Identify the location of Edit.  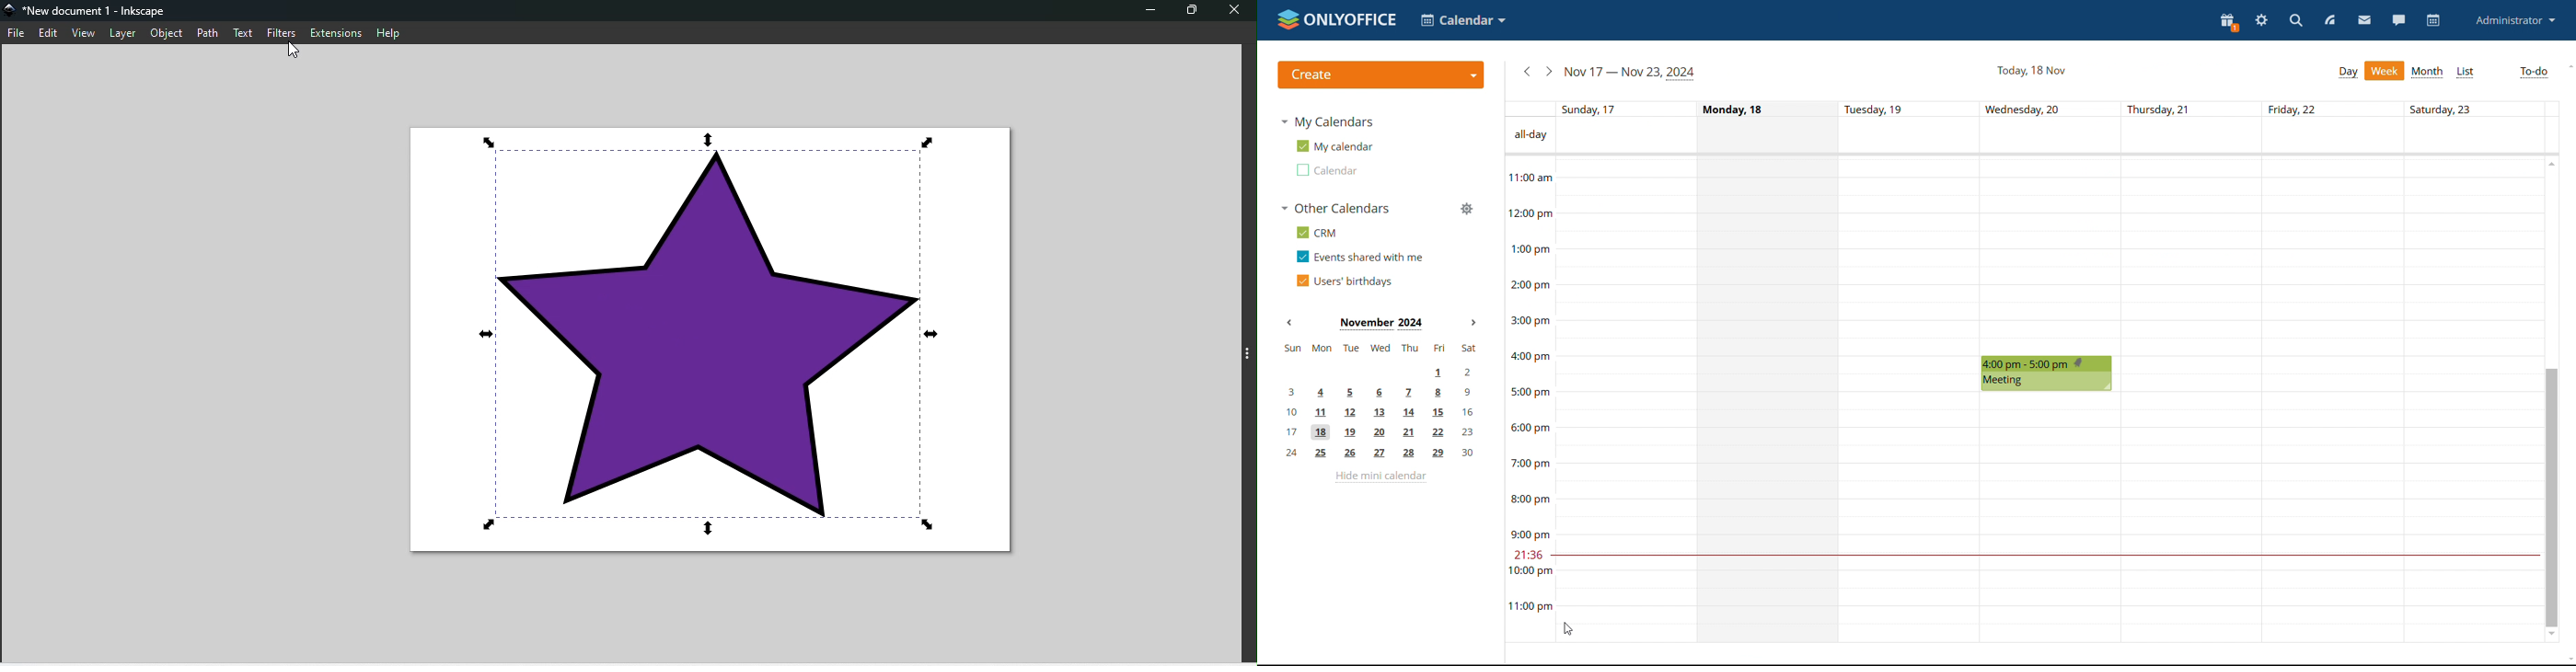
(52, 32).